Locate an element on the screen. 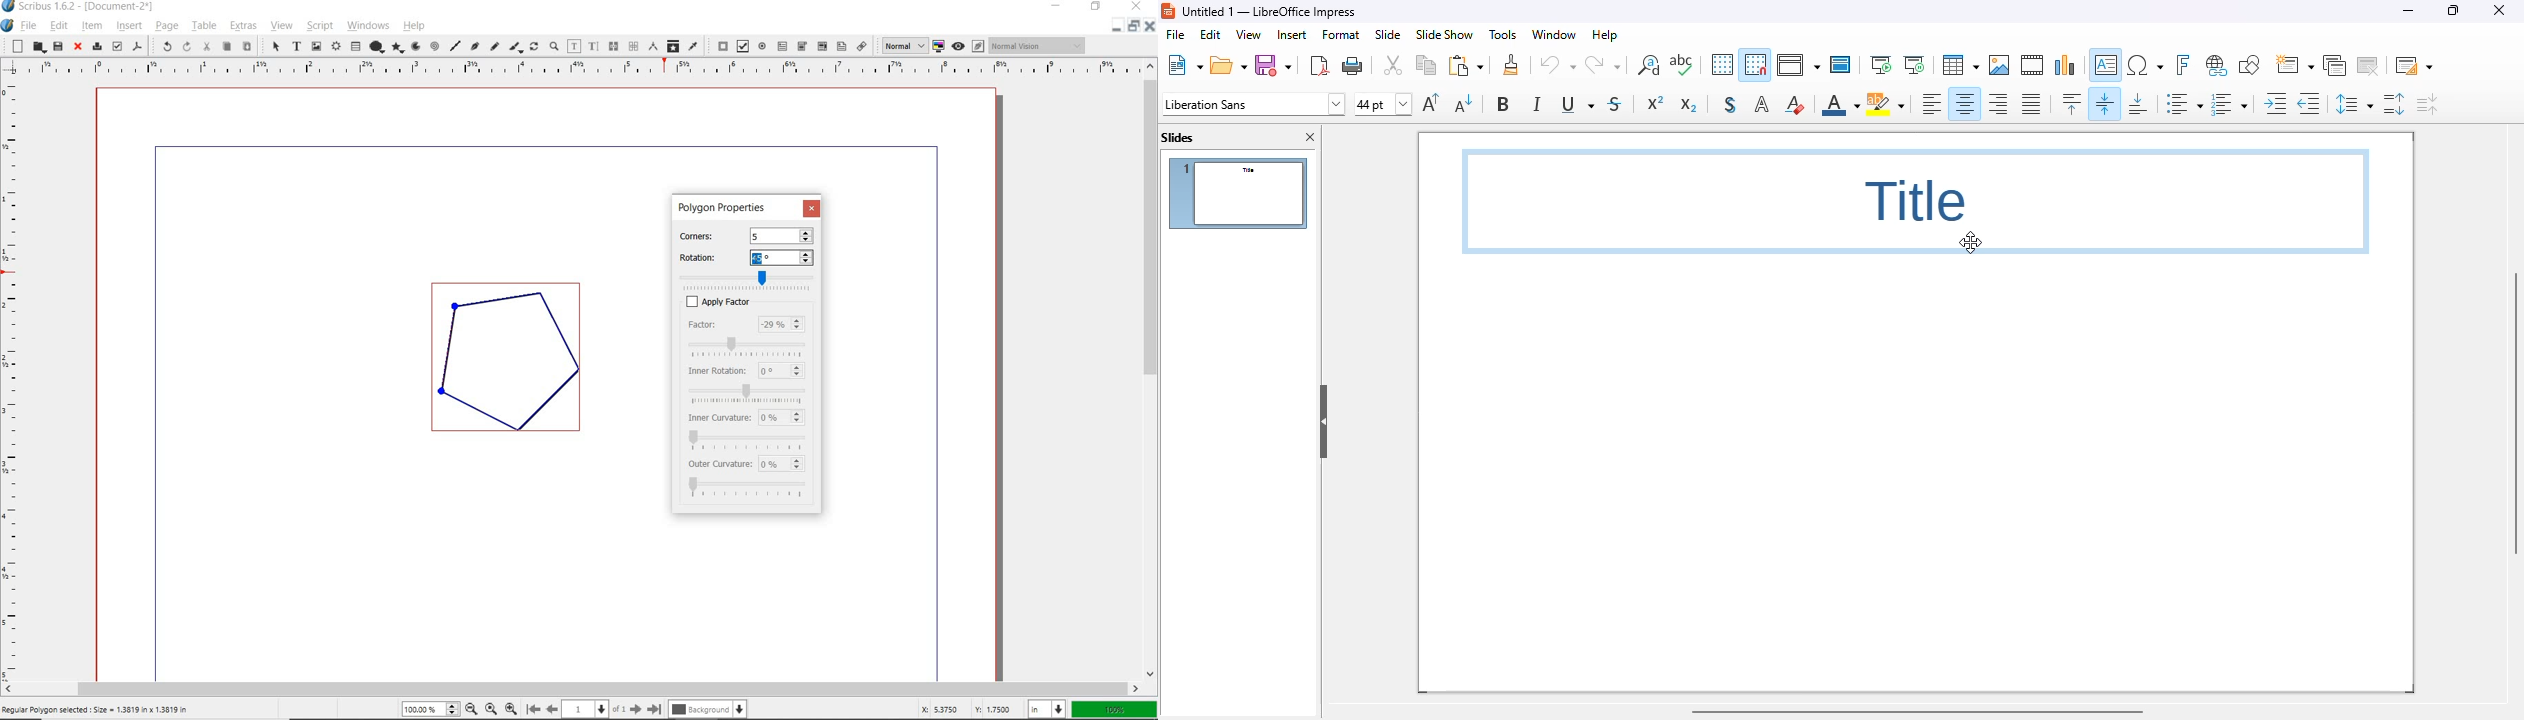  font color of text box changed to blue is located at coordinates (1915, 201).